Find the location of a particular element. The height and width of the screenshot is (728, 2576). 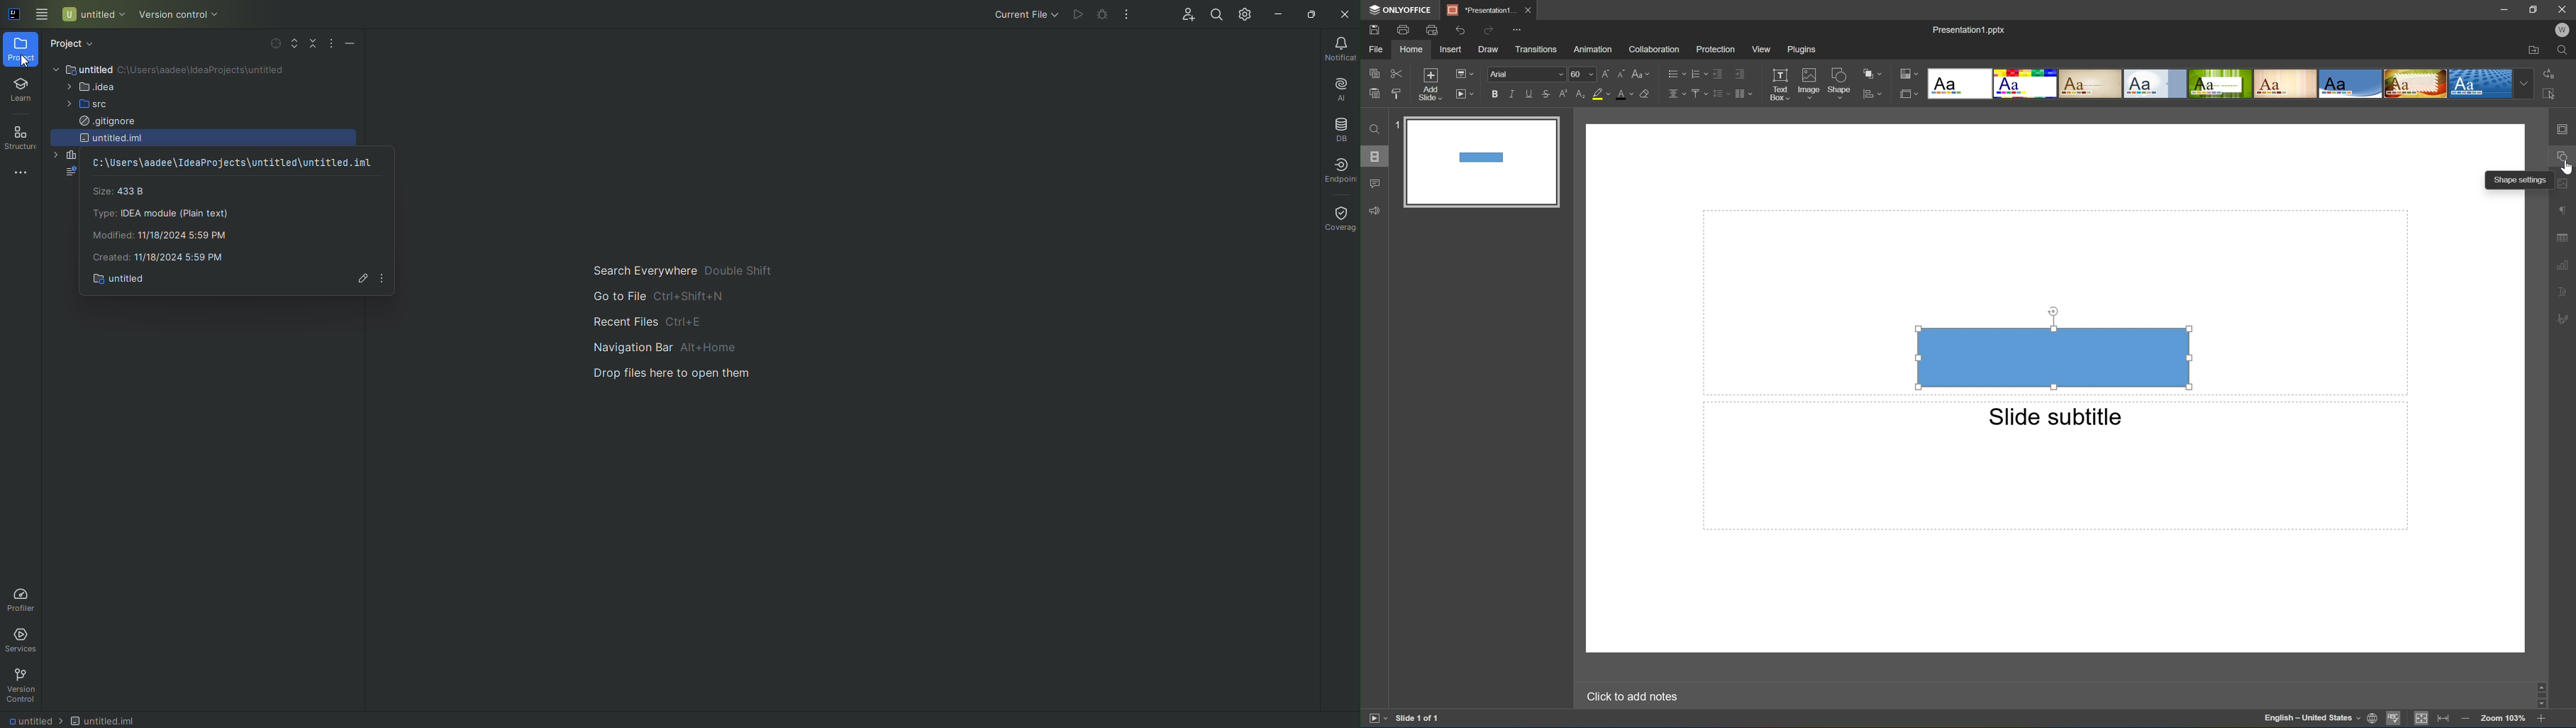

Cursor is located at coordinates (2186, 386).